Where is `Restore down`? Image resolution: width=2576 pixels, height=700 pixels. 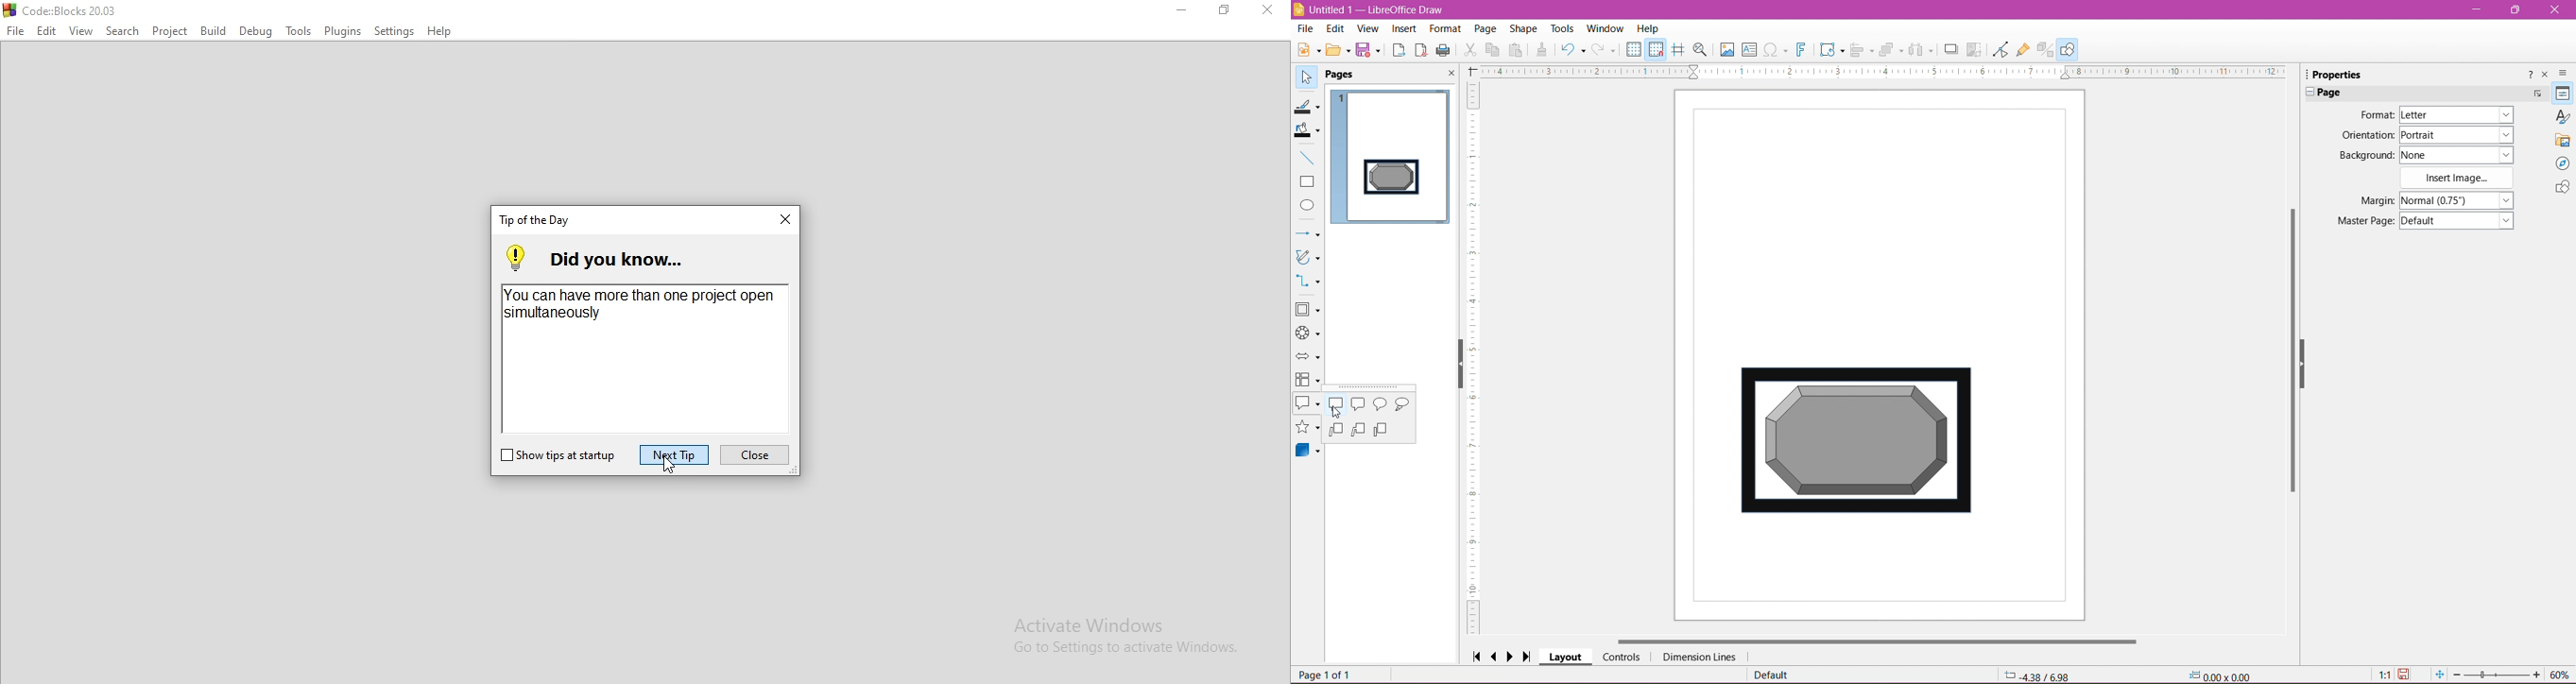 Restore down is located at coordinates (2517, 10).